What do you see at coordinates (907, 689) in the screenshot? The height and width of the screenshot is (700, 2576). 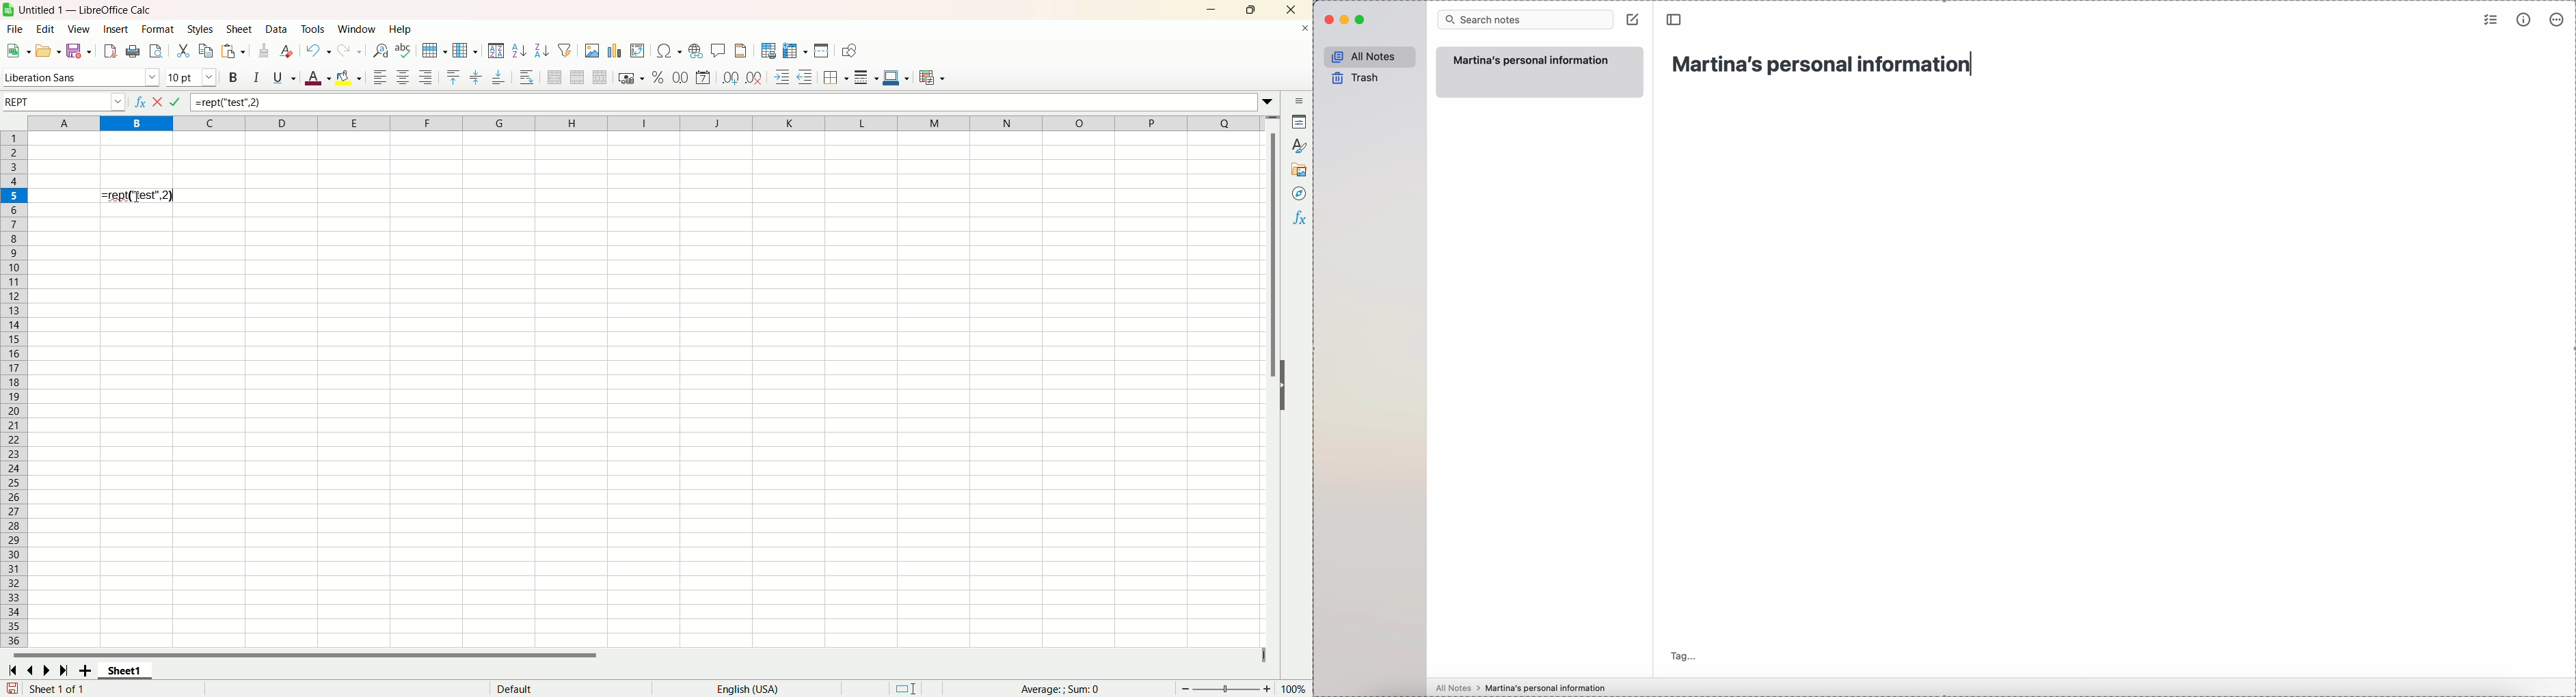 I see `standard selection` at bounding box center [907, 689].